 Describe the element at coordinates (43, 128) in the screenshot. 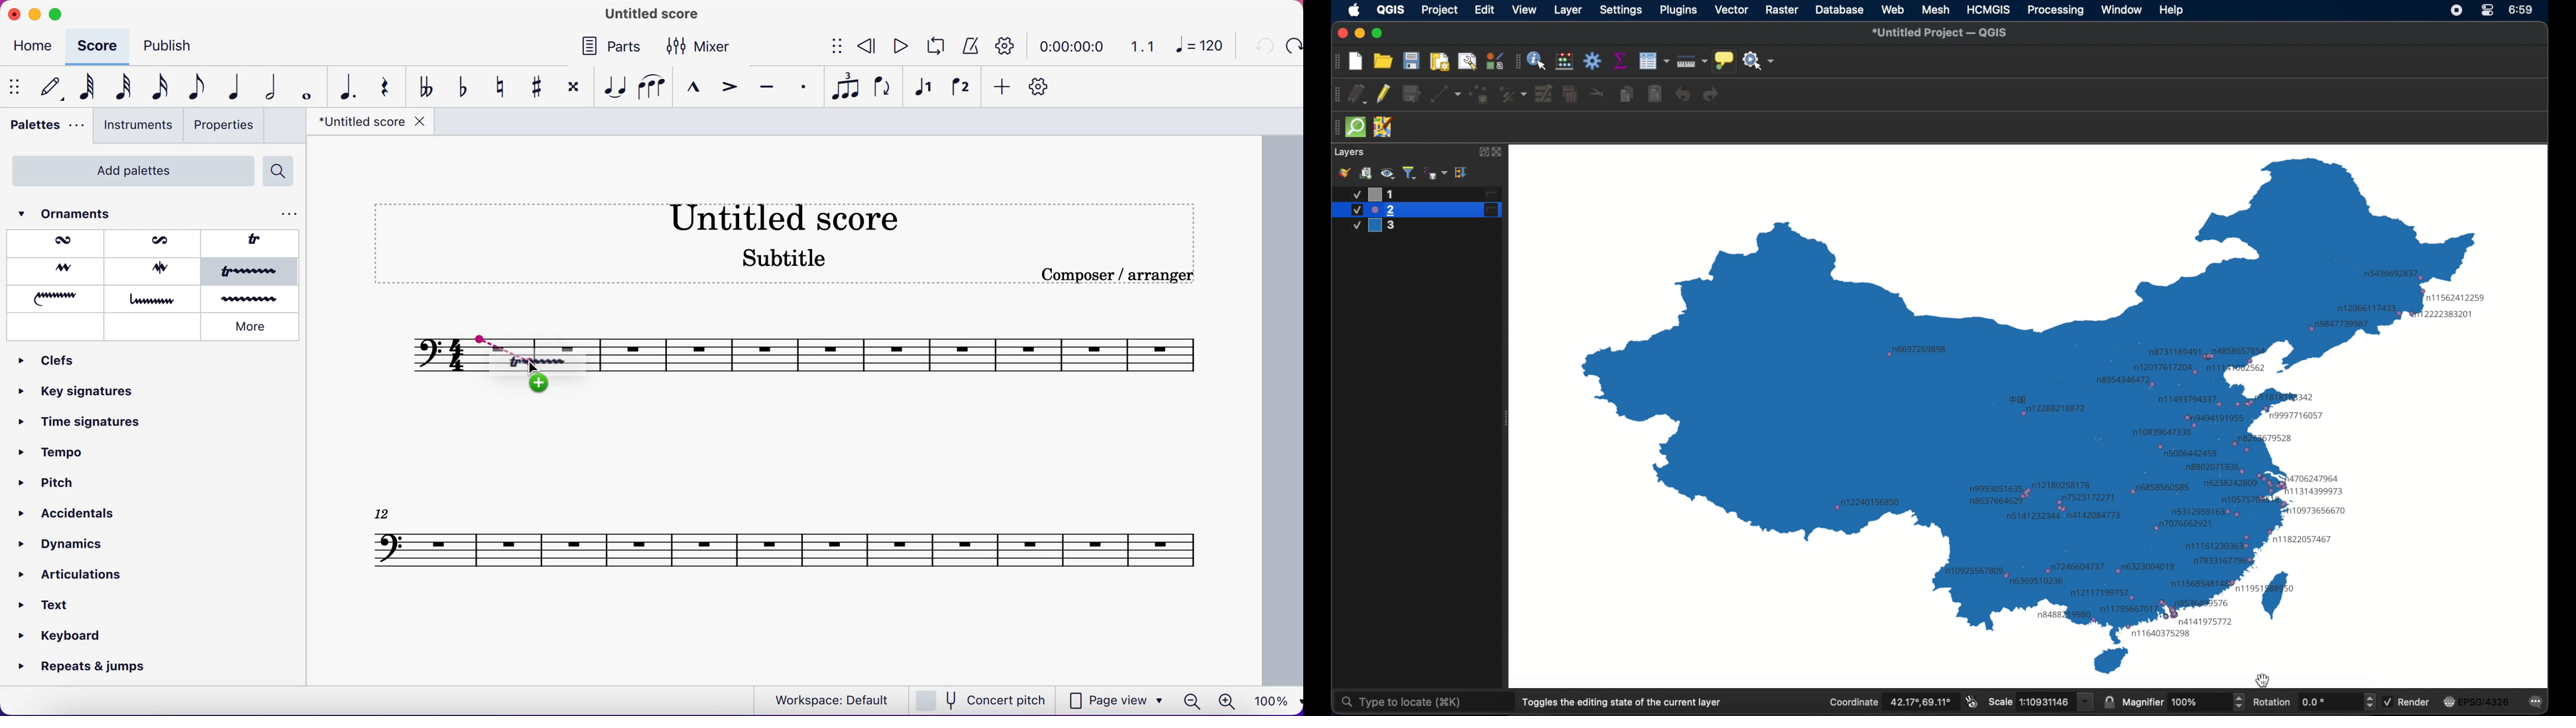

I see `palettes` at that location.